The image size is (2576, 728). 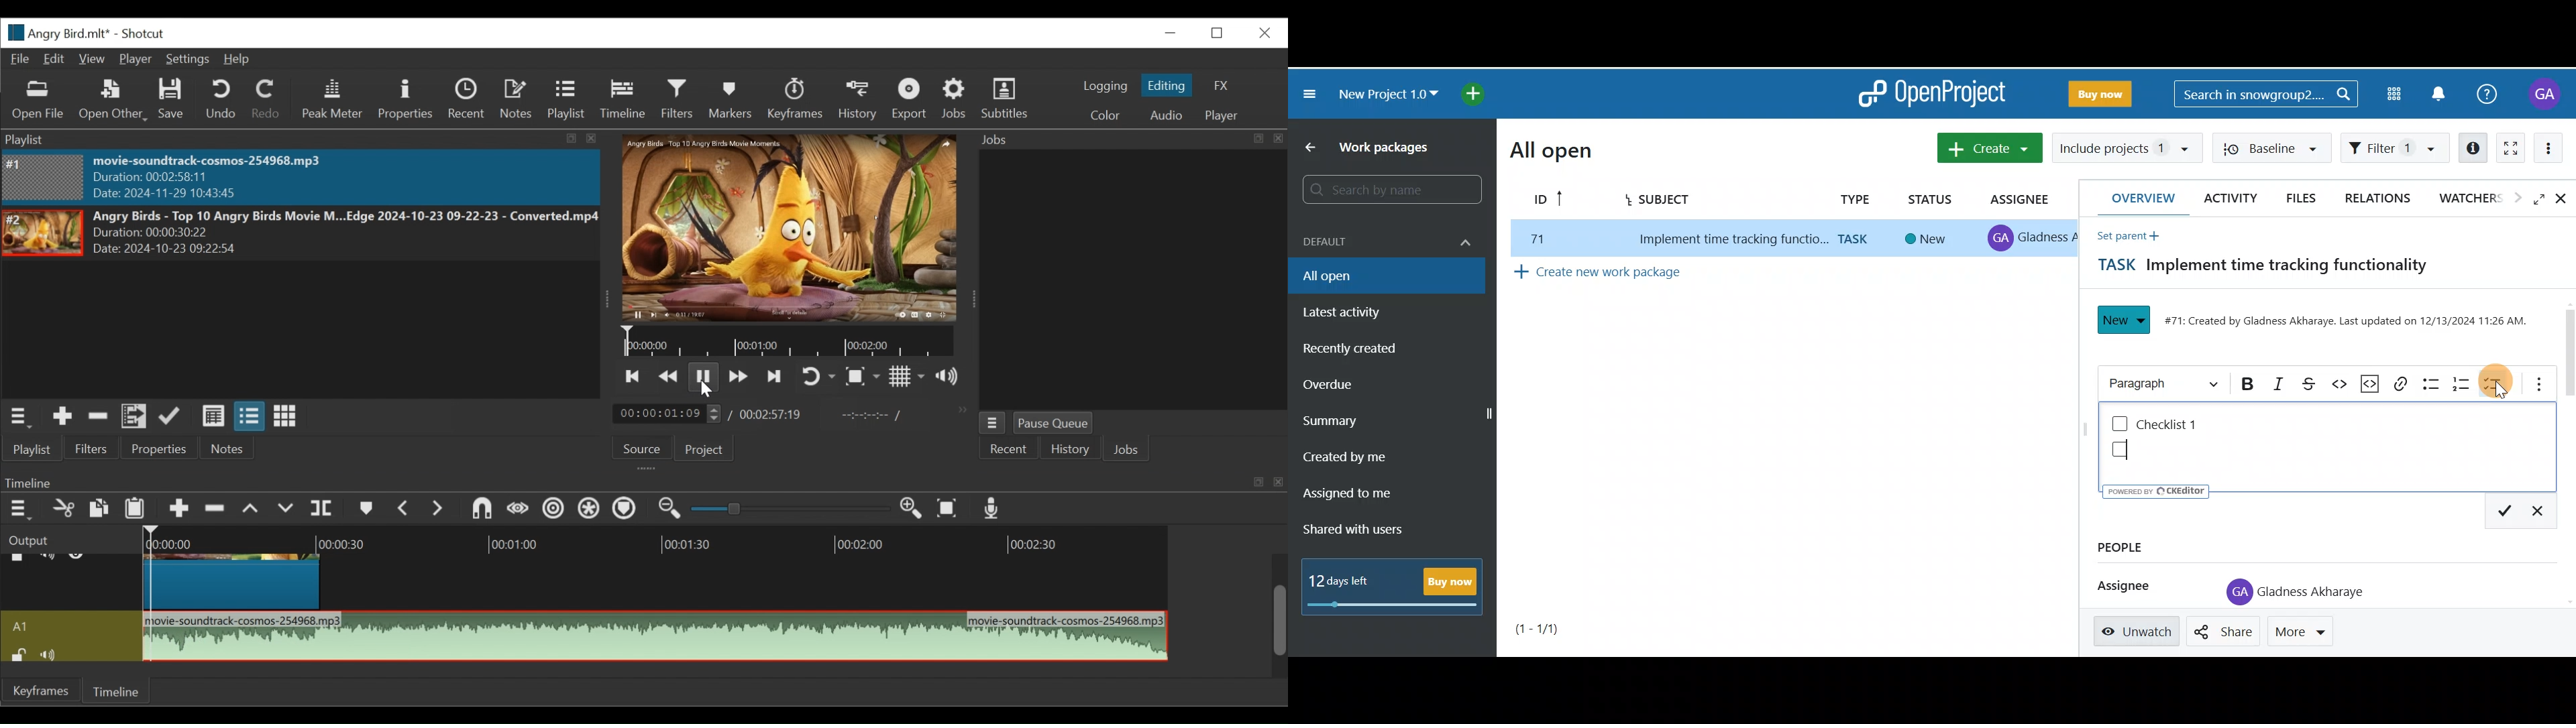 I want to click on Timeline, so click(x=119, y=690).